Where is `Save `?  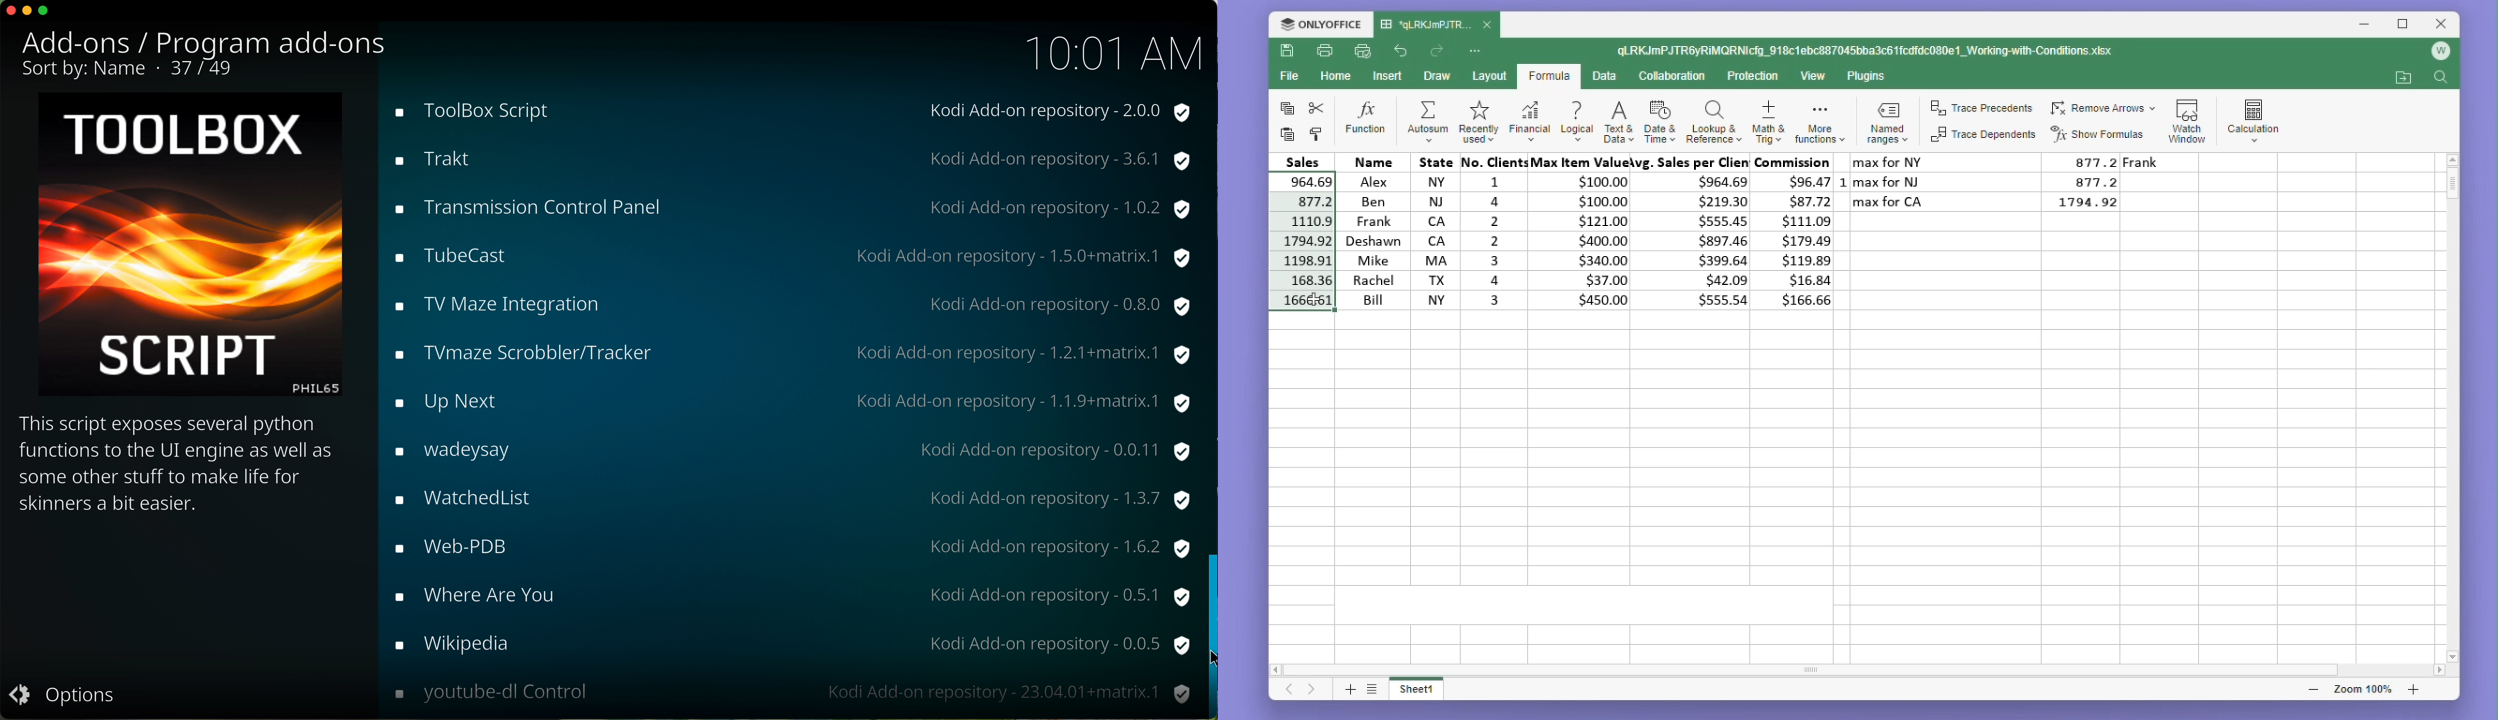 Save  is located at coordinates (1286, 50).